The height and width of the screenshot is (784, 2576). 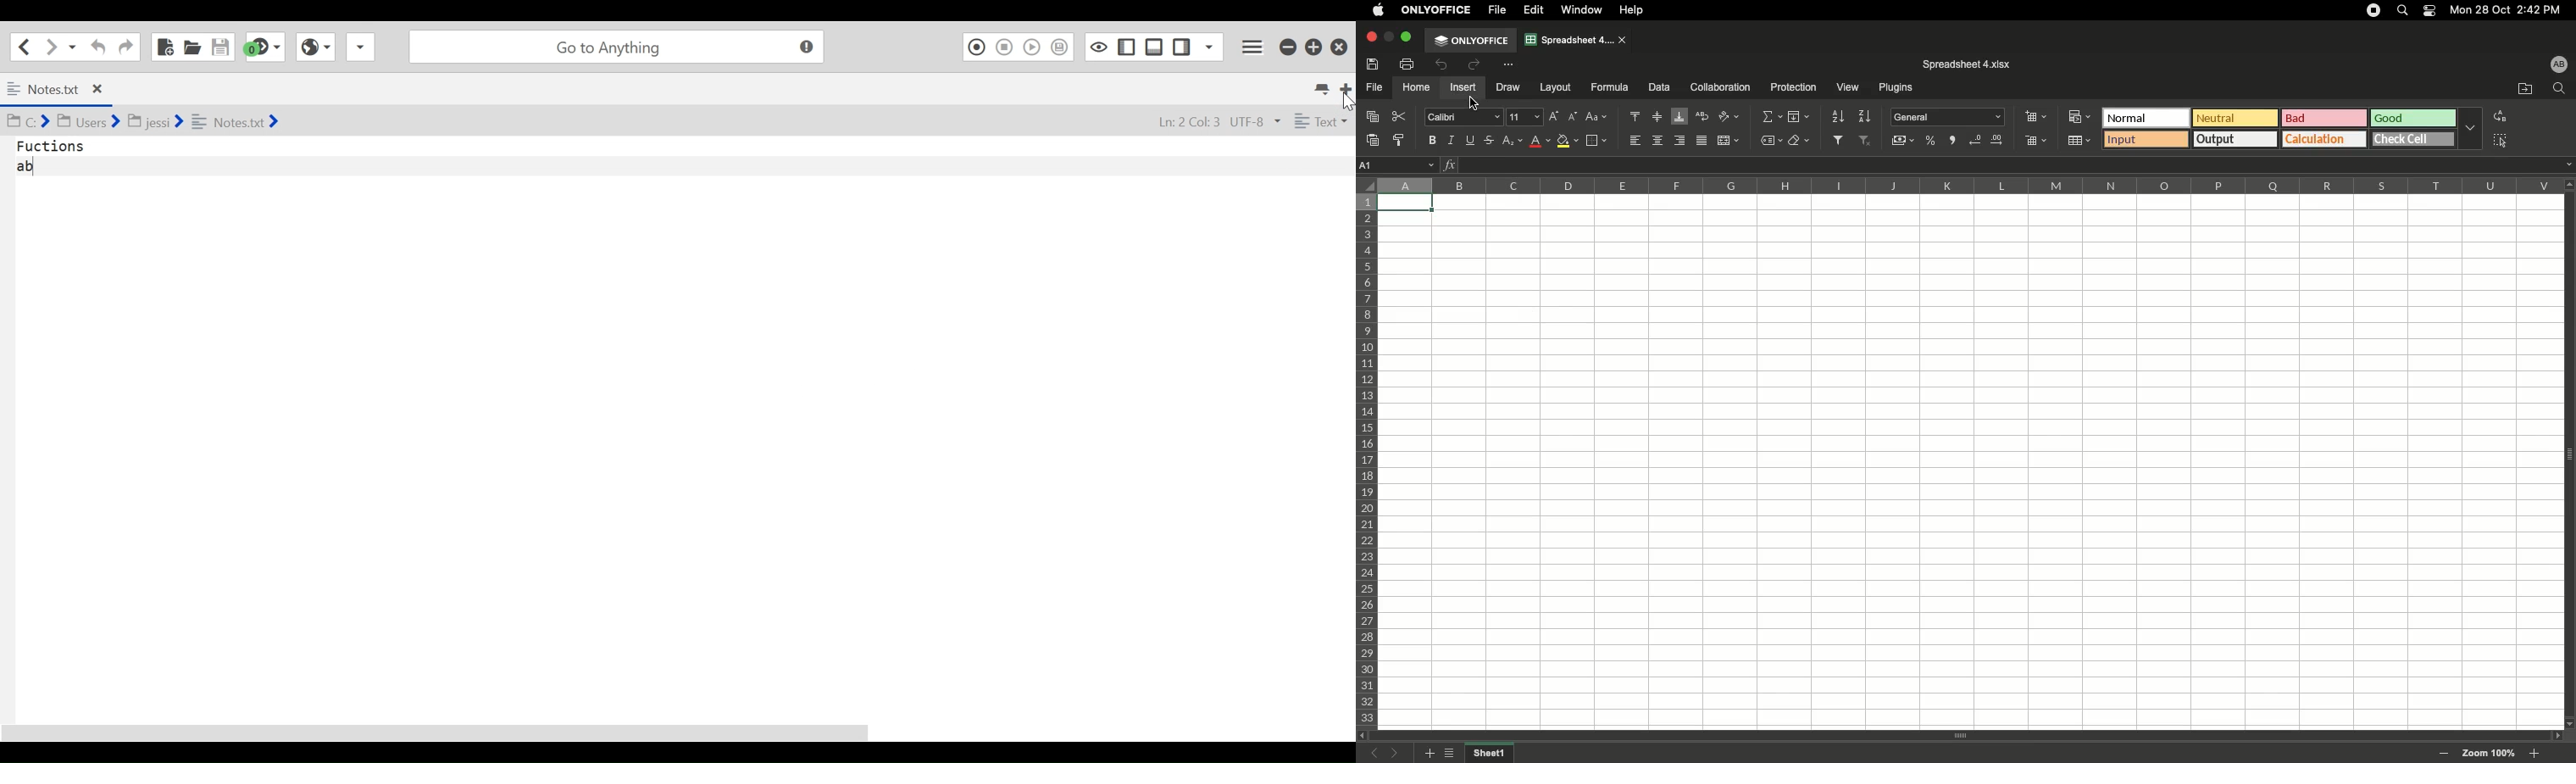 What do you see at coordinates (2325, 138) in the screenshot?
I see `Calculation` at bounding box center [2325, 138].